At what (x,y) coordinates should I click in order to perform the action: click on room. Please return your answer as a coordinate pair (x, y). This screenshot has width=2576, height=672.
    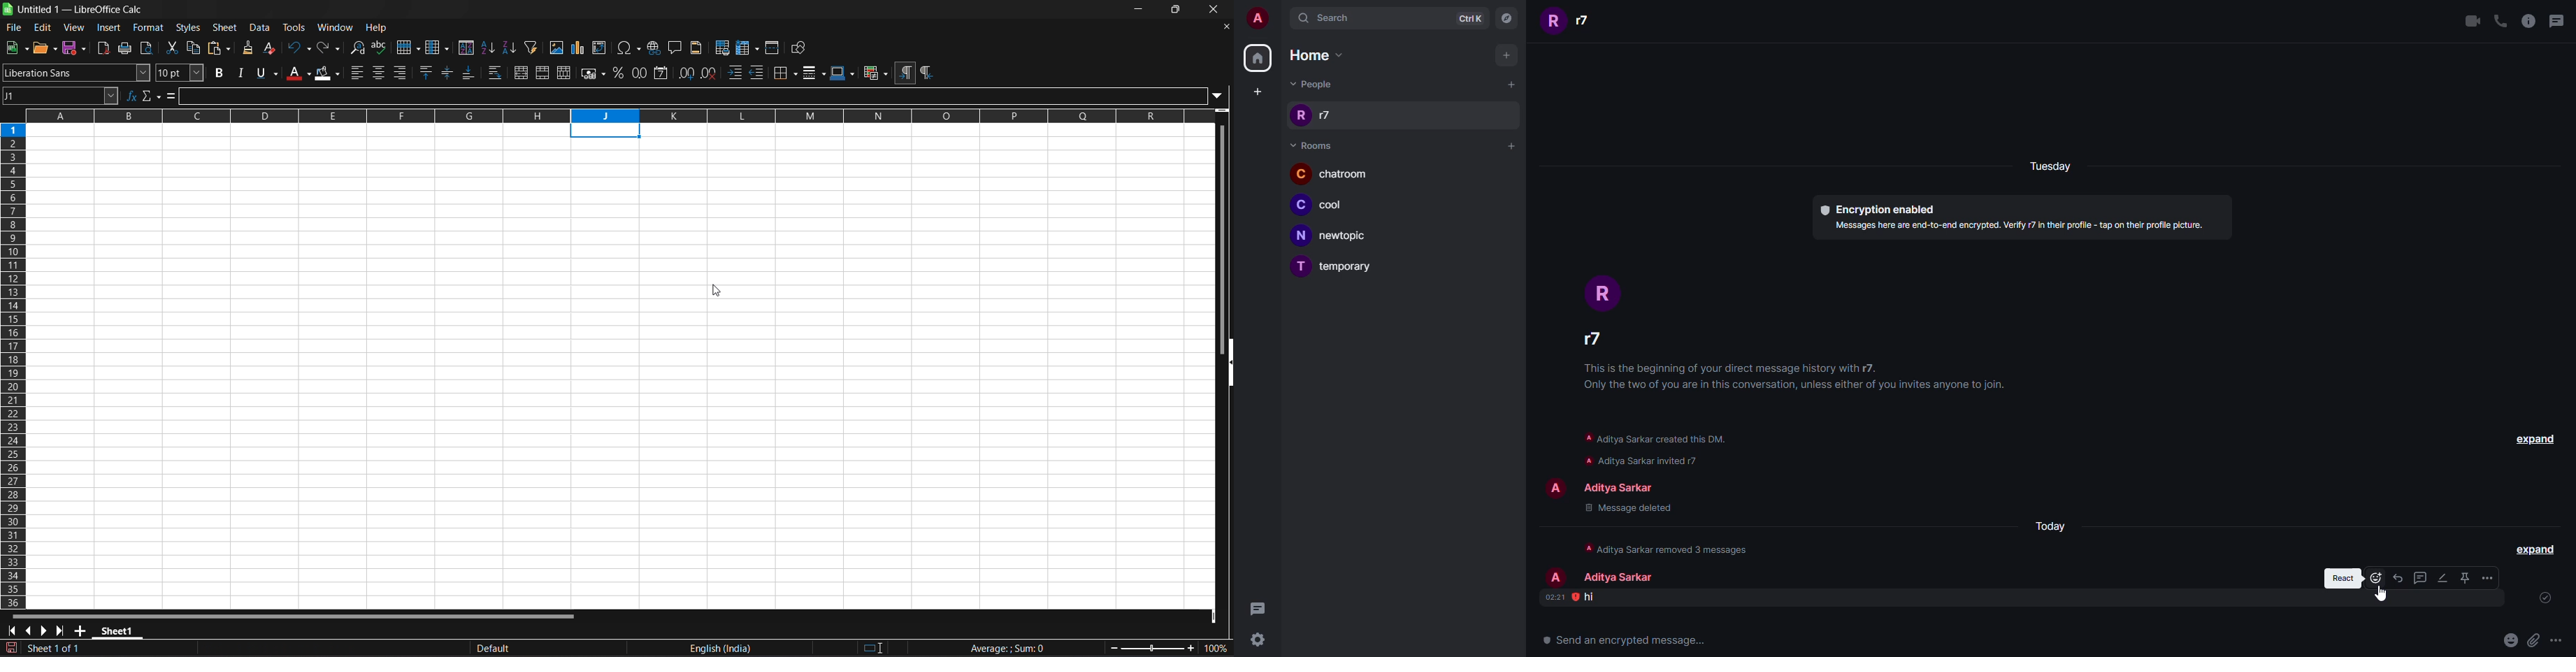
    Looking at the image, I should click on (1312, 145).